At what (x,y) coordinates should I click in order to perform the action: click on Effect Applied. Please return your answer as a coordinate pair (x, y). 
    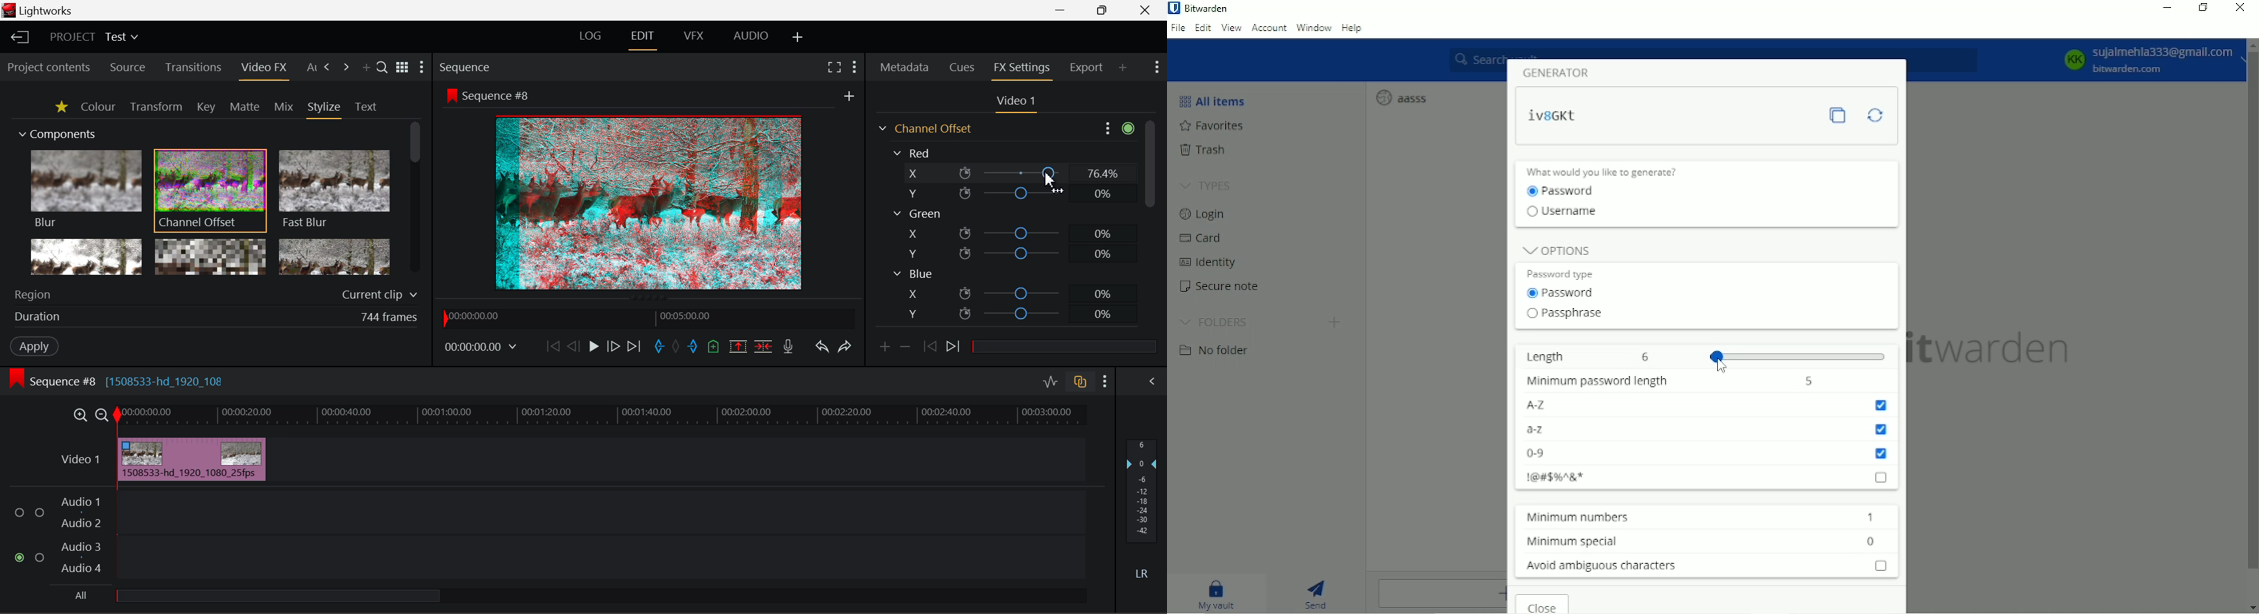
    Looking at the image, I should click on (193, 457).